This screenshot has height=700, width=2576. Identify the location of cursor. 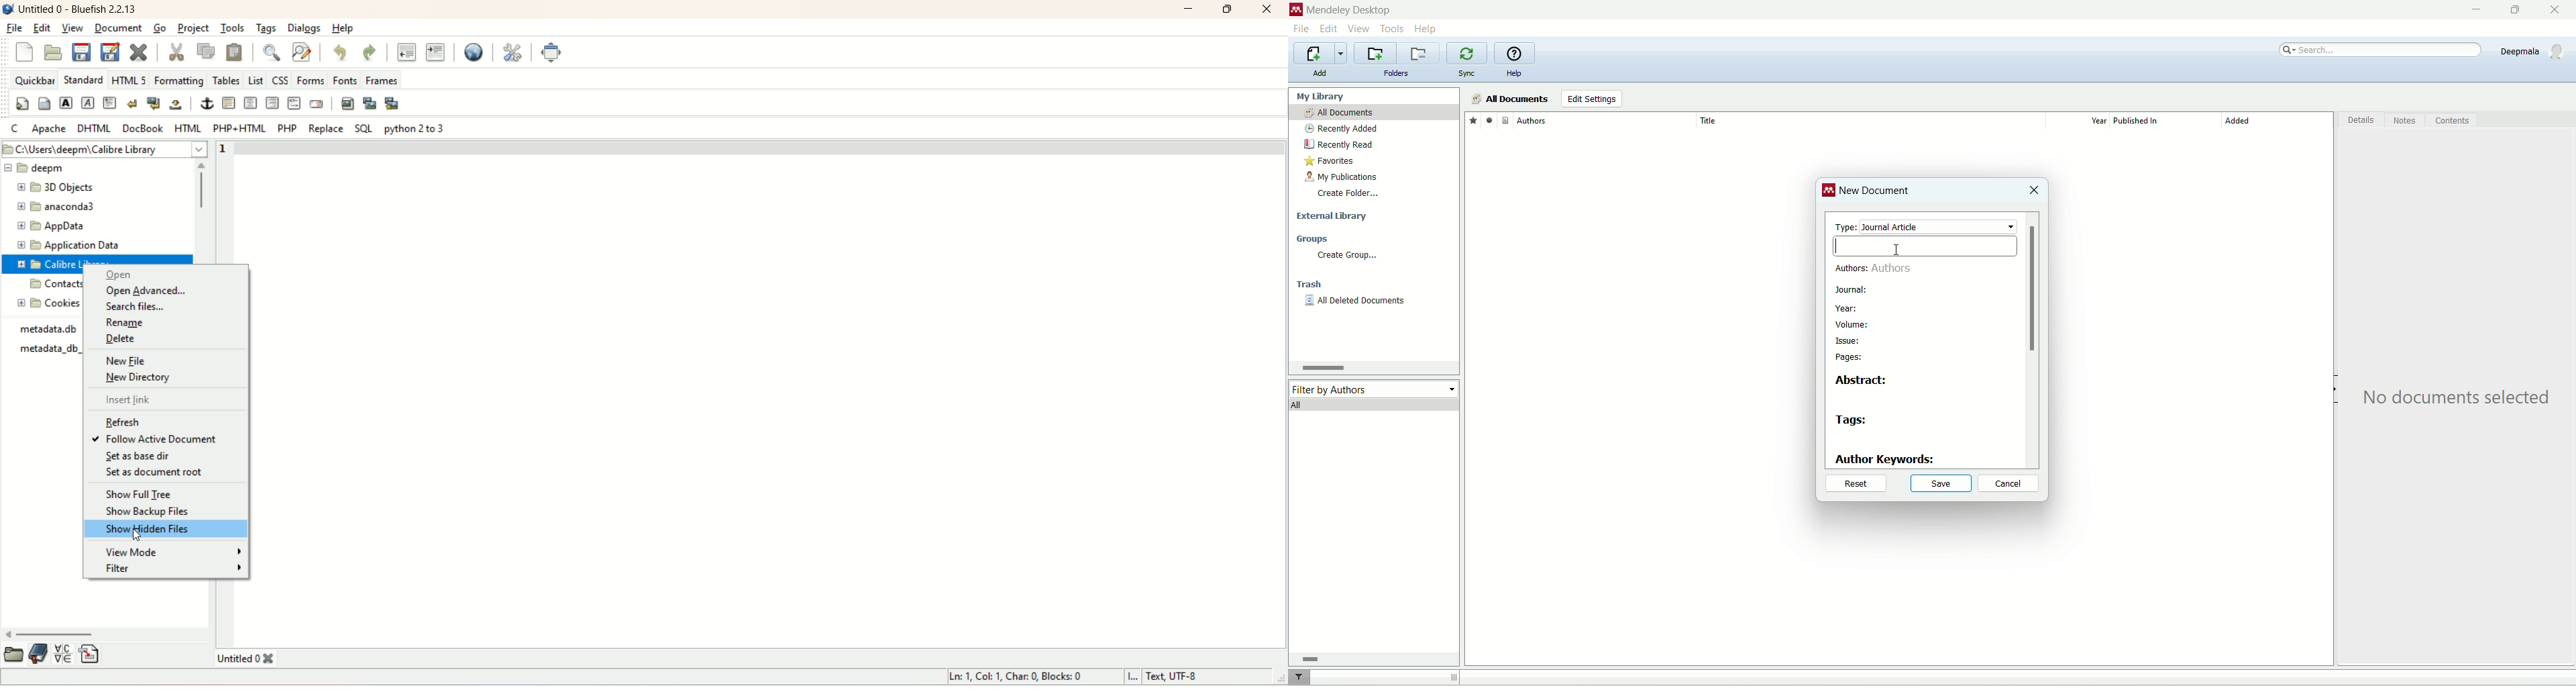
(1900, 254).